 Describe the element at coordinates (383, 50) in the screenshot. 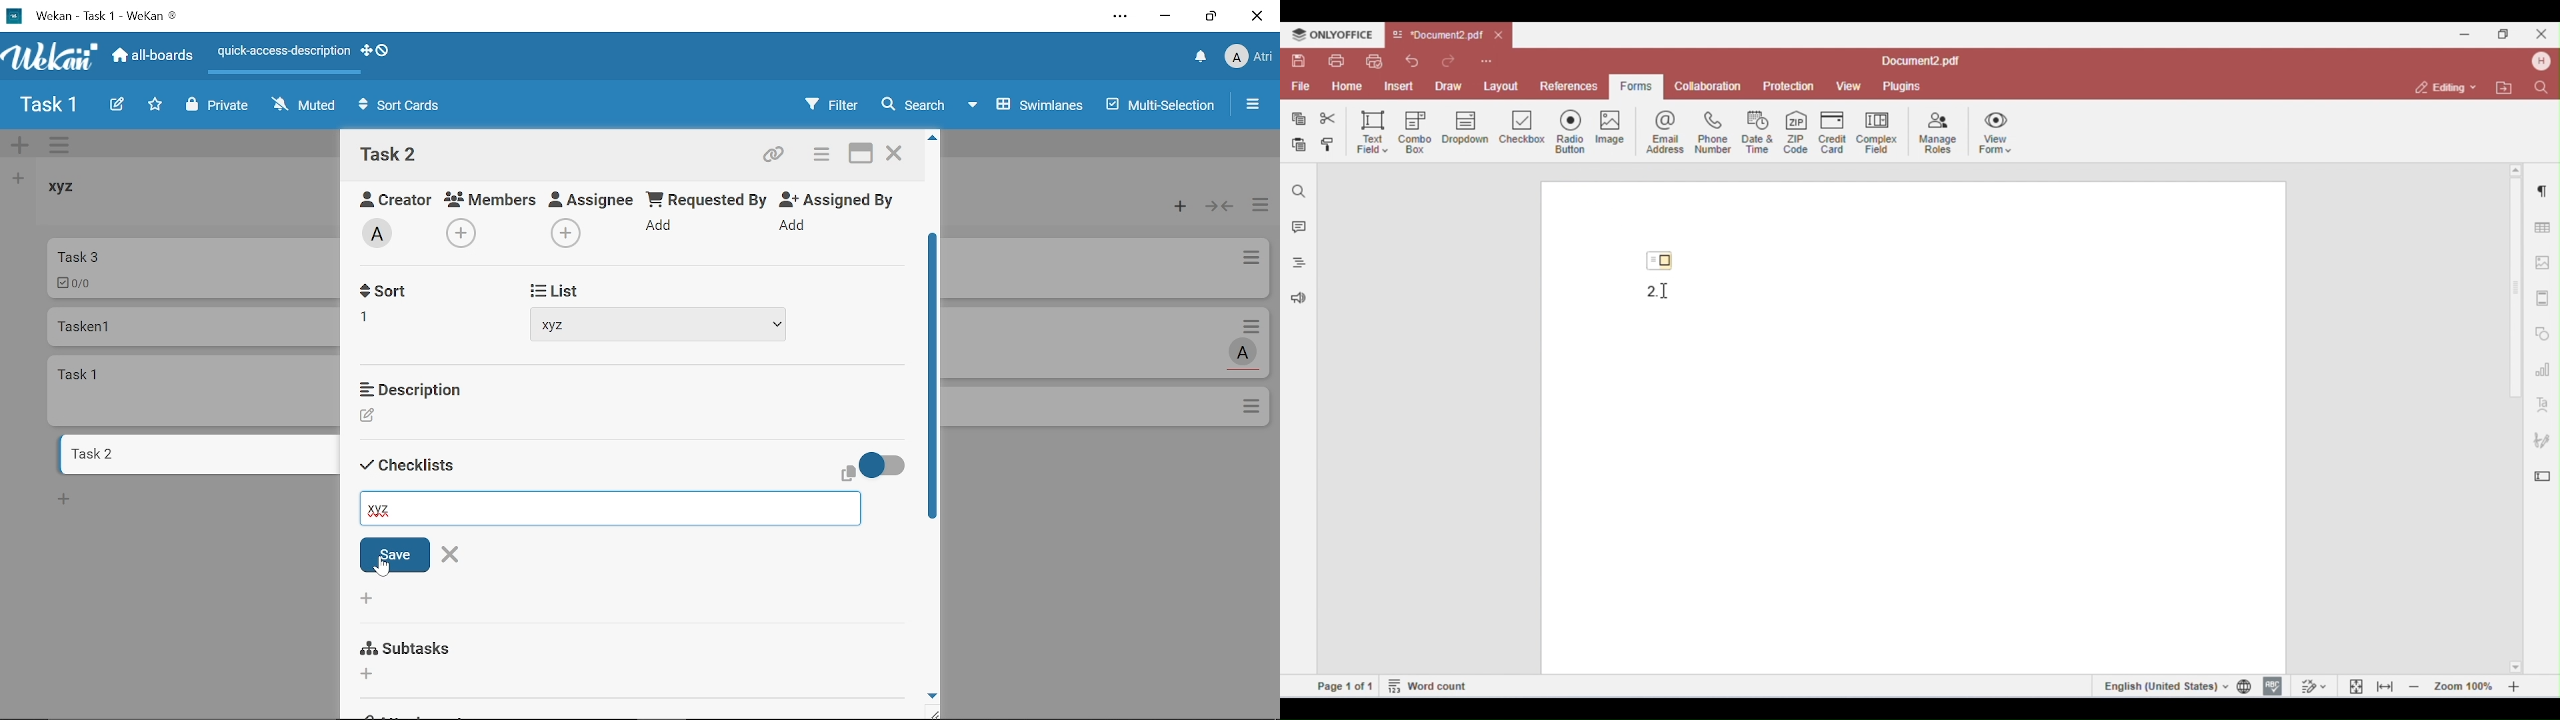

I see `Show desktop drag handlws` at that location.